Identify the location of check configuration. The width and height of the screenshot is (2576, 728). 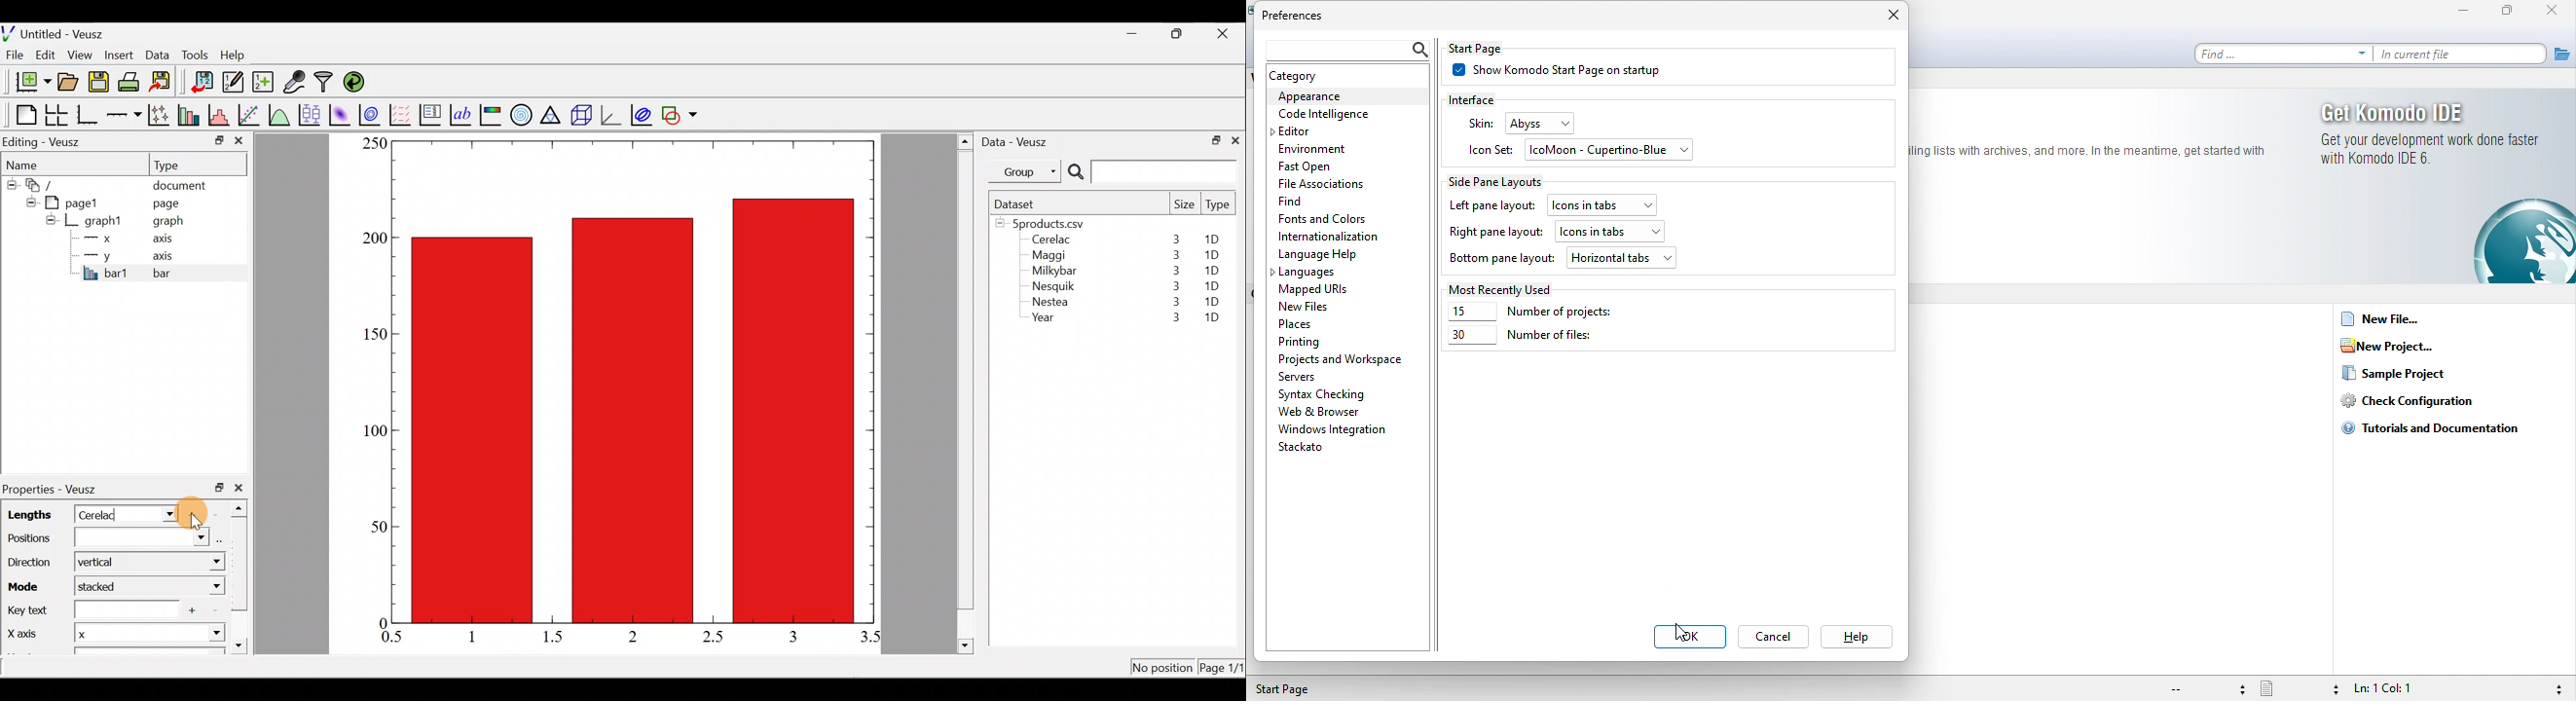
(2416, 402).